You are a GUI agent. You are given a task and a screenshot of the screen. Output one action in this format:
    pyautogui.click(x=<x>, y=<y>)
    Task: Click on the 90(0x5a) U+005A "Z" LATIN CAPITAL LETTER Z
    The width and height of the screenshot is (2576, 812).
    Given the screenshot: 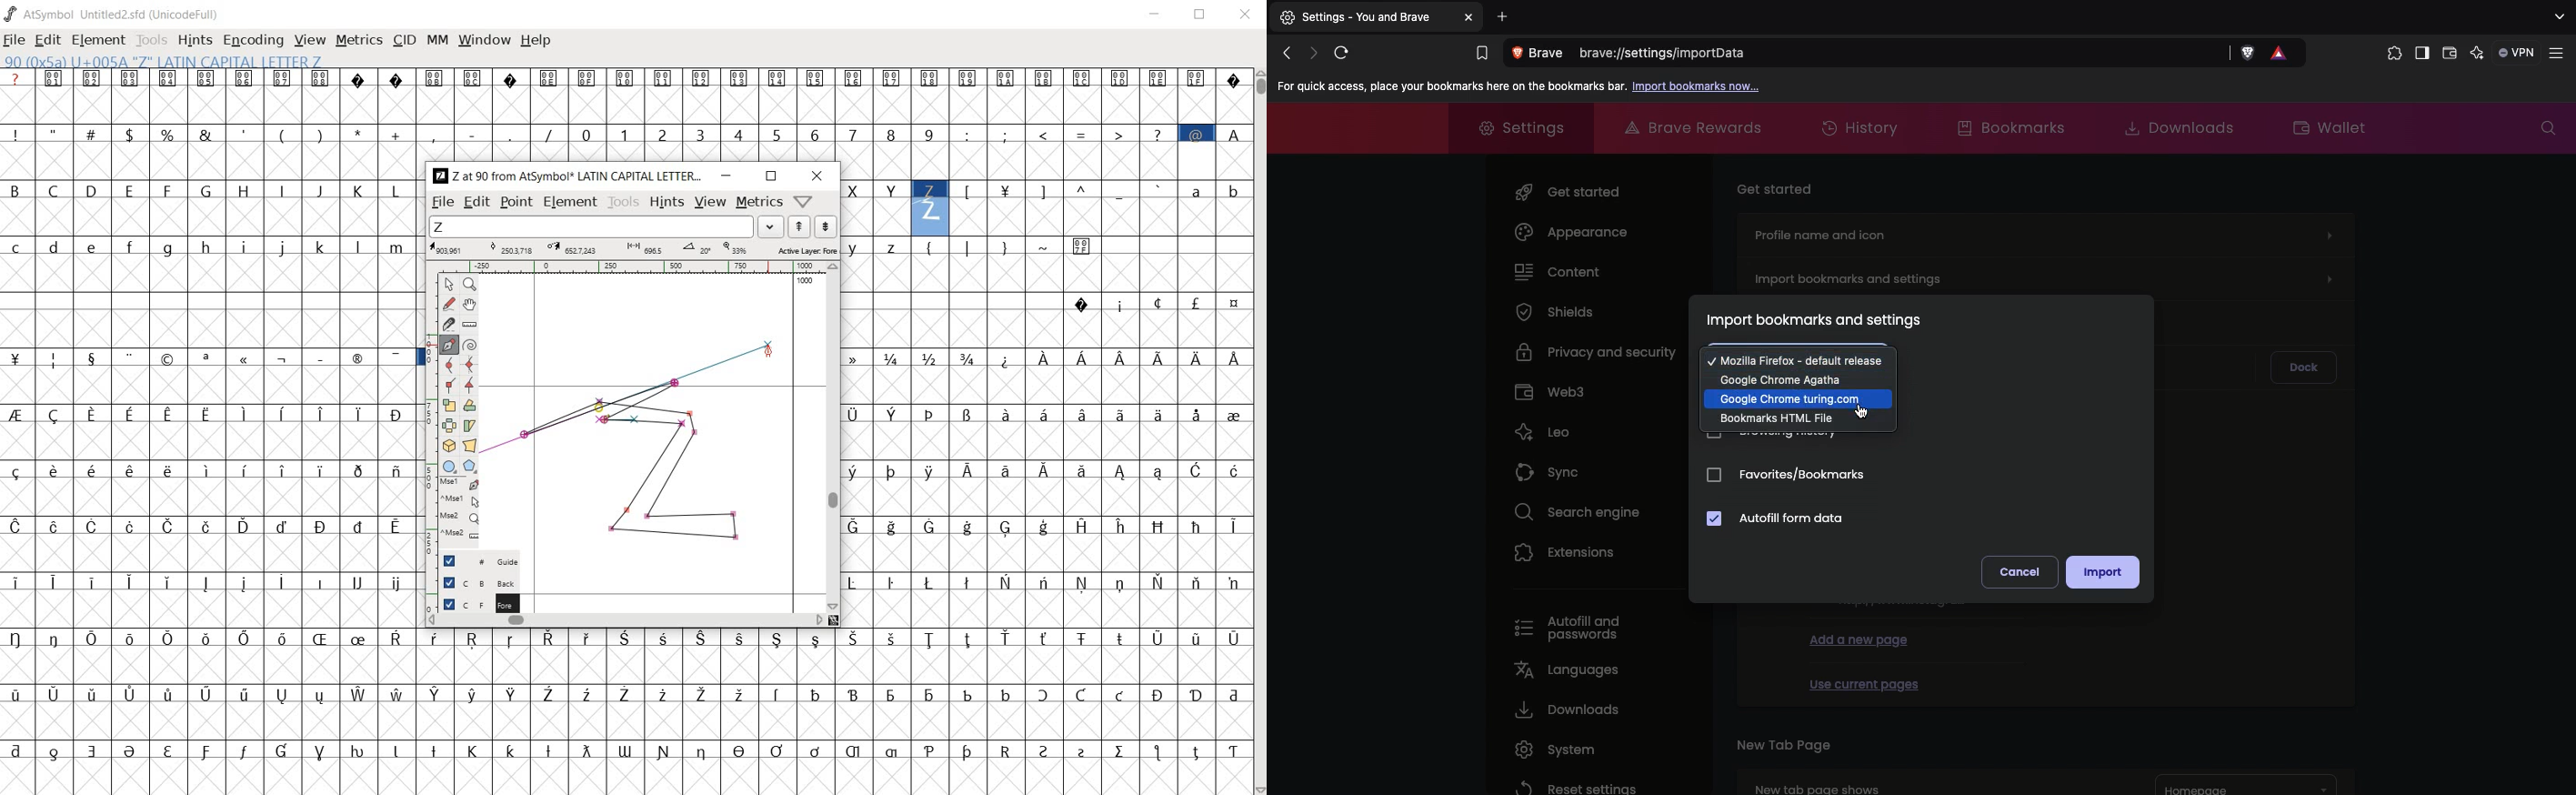 What is the action you would take?
    pyautogui.click(x=163, y=62)
    